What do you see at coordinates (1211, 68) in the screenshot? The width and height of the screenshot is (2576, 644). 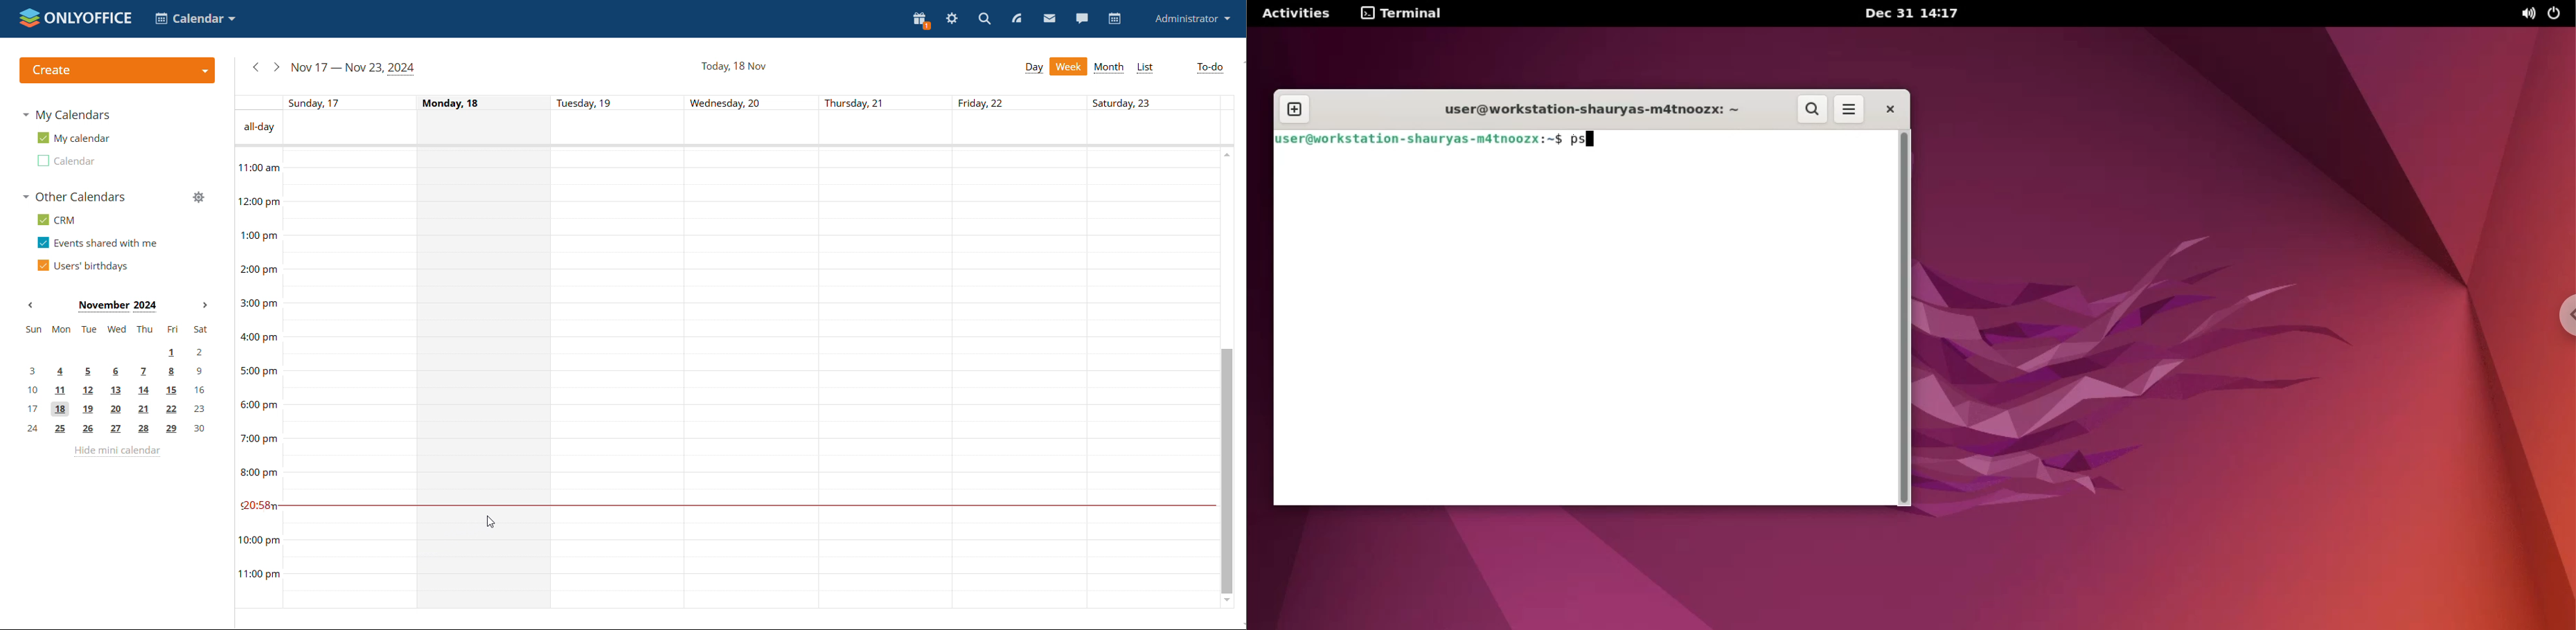 I see `to-do` at bounding box center [1211, 68].